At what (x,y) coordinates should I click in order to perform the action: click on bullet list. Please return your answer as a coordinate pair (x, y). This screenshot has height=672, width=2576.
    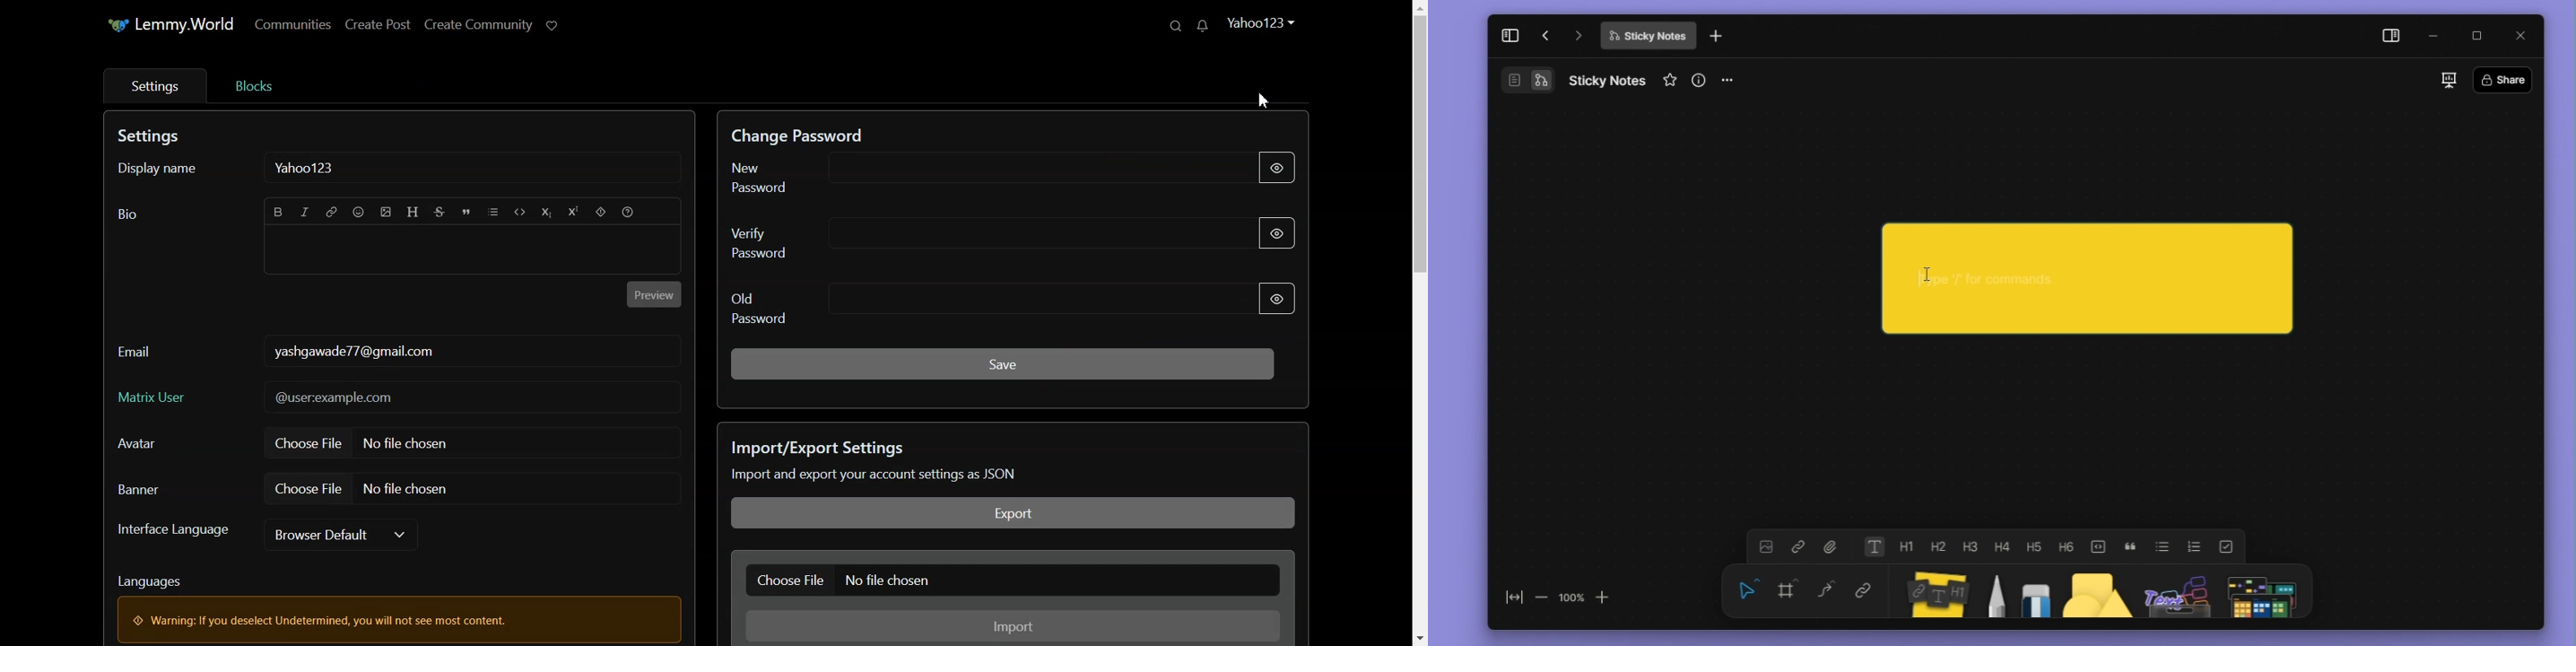
    Looking at the image, I should click on (2165, 548).